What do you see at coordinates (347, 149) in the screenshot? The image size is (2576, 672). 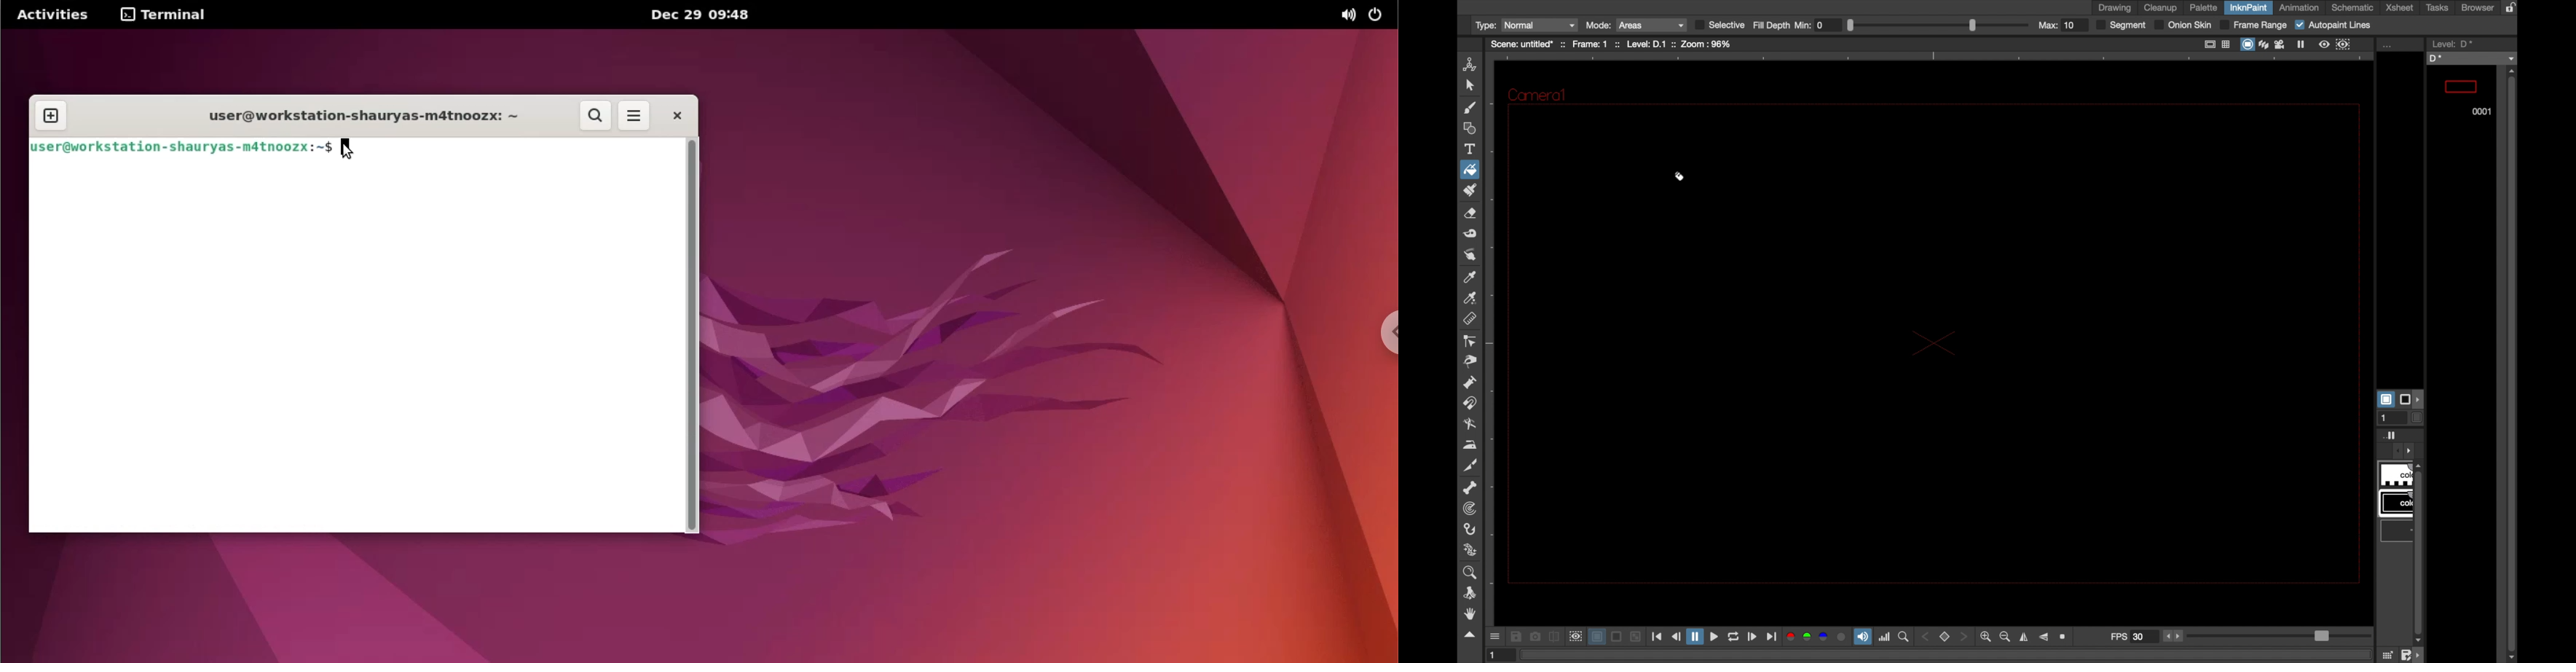 I see `cursor` at bounding box center [347, 149].